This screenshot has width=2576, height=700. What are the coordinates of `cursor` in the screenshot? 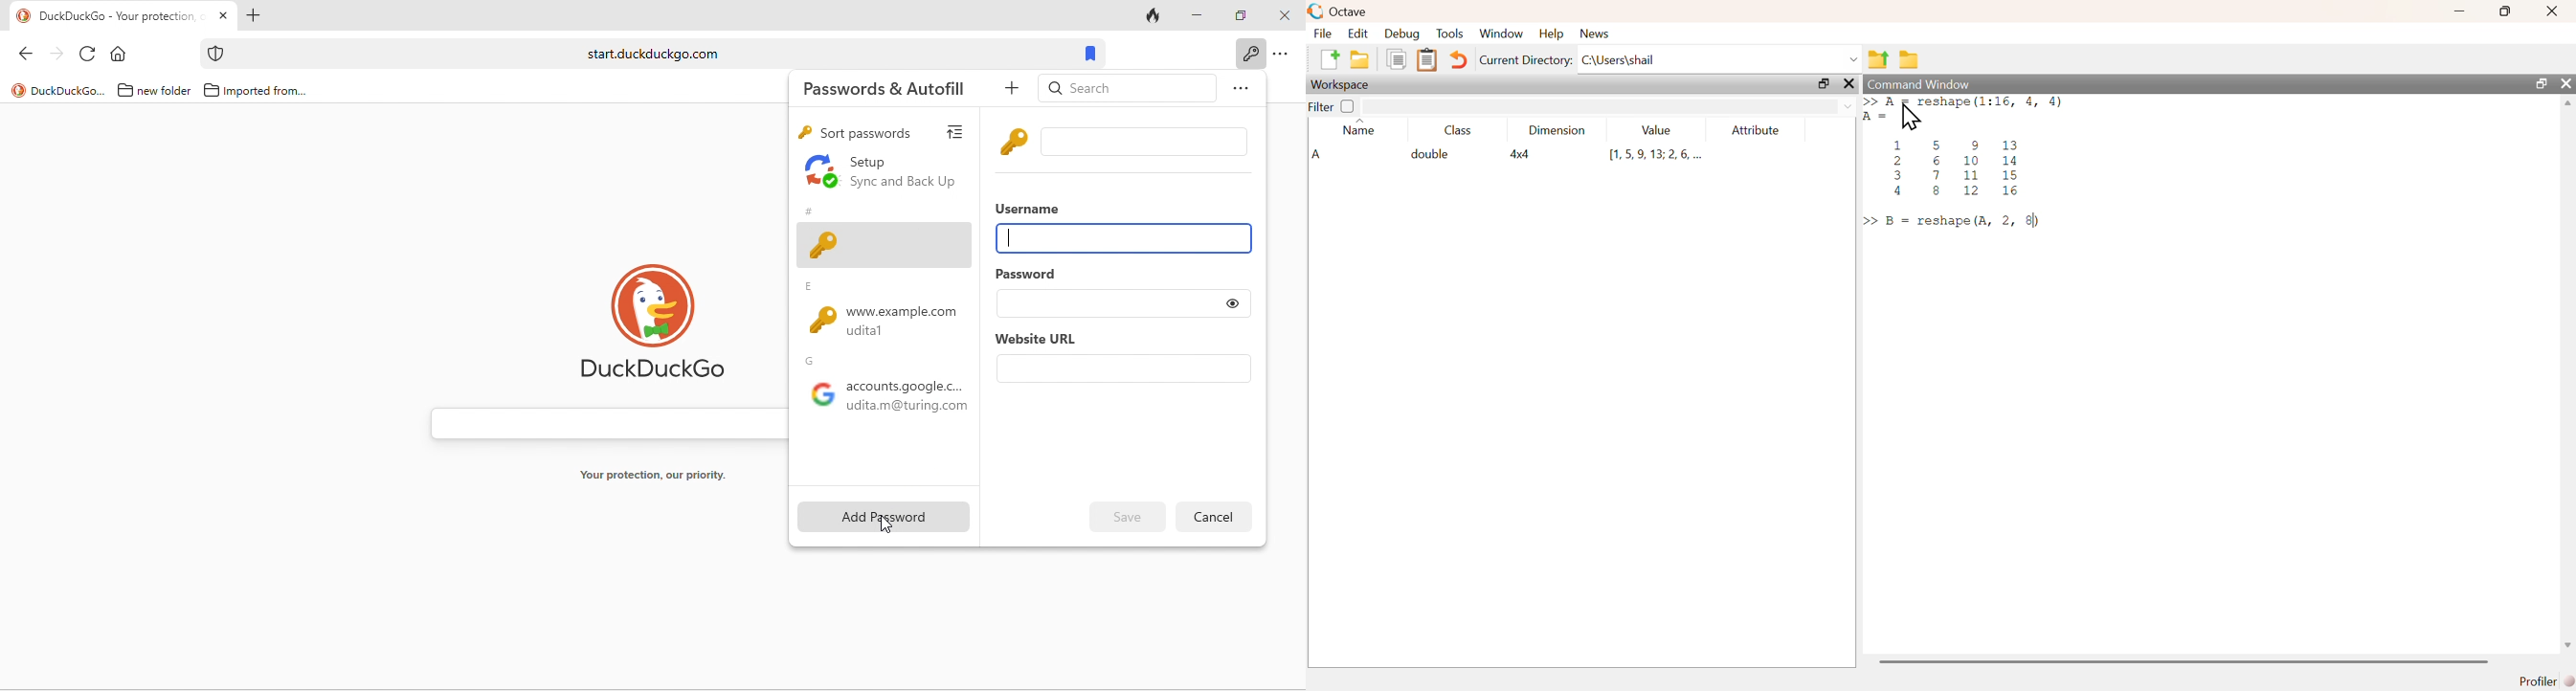 It's located at (1911, 119).